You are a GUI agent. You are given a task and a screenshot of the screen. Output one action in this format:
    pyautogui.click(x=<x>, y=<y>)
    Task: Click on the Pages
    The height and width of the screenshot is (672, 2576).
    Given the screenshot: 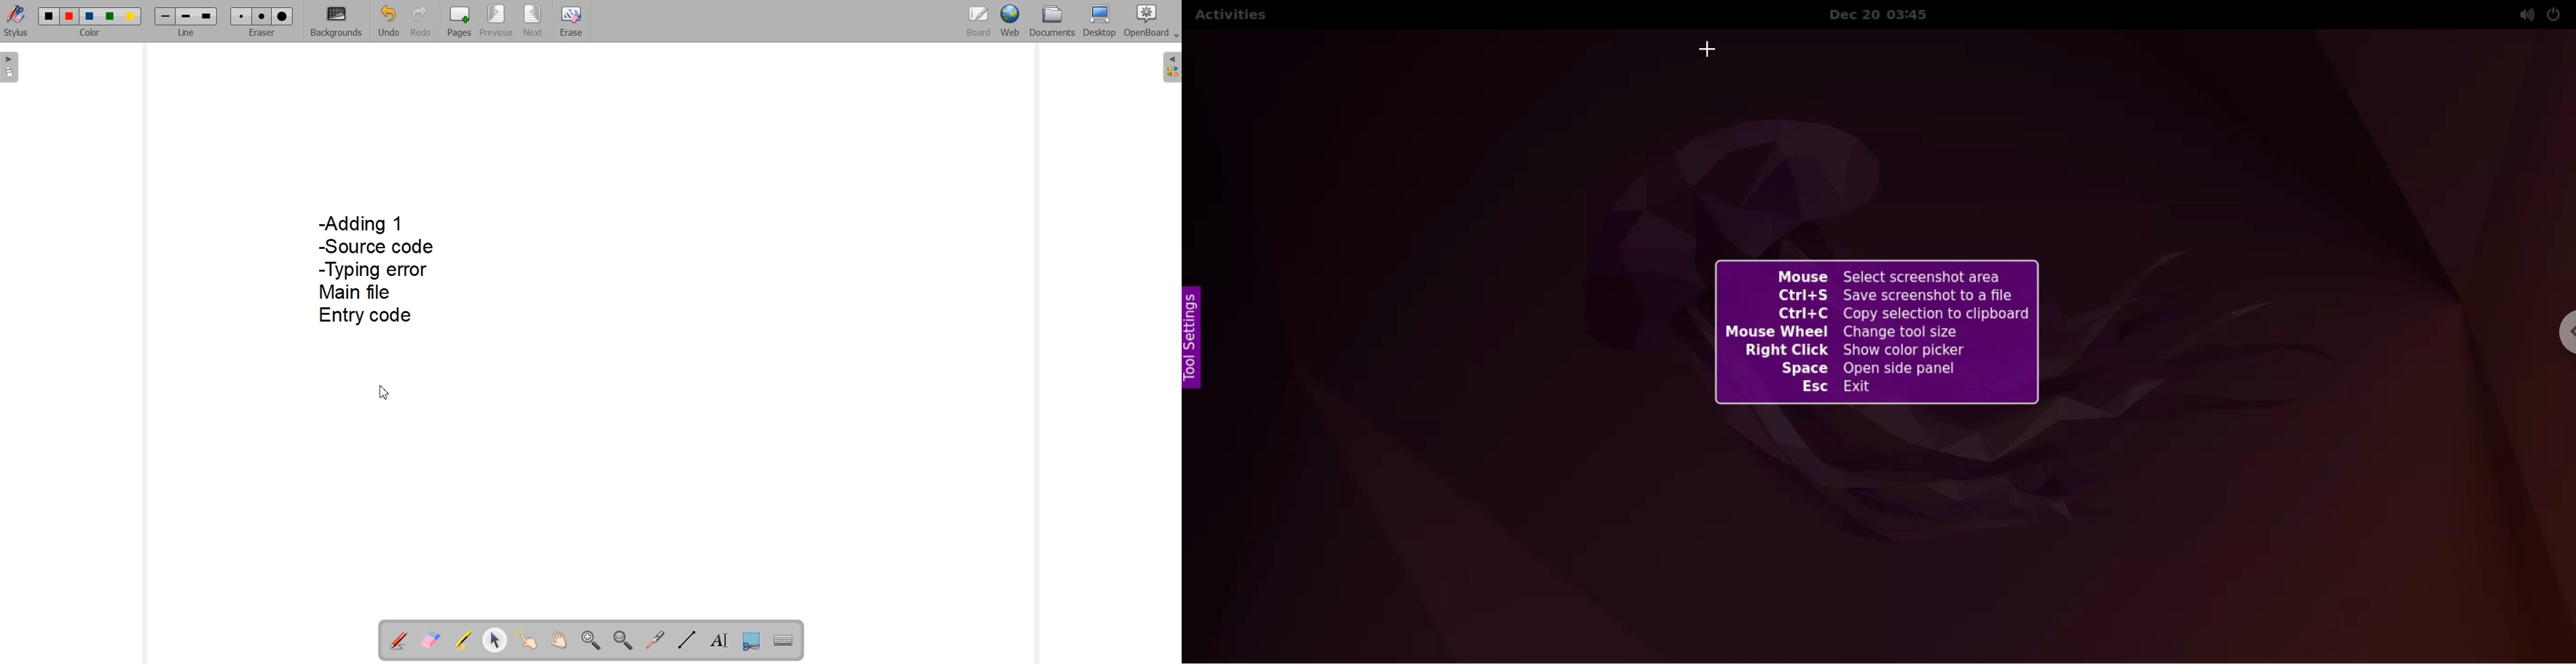 What is the action you would take?
    pyautogui.click(x=460, y=21)
    